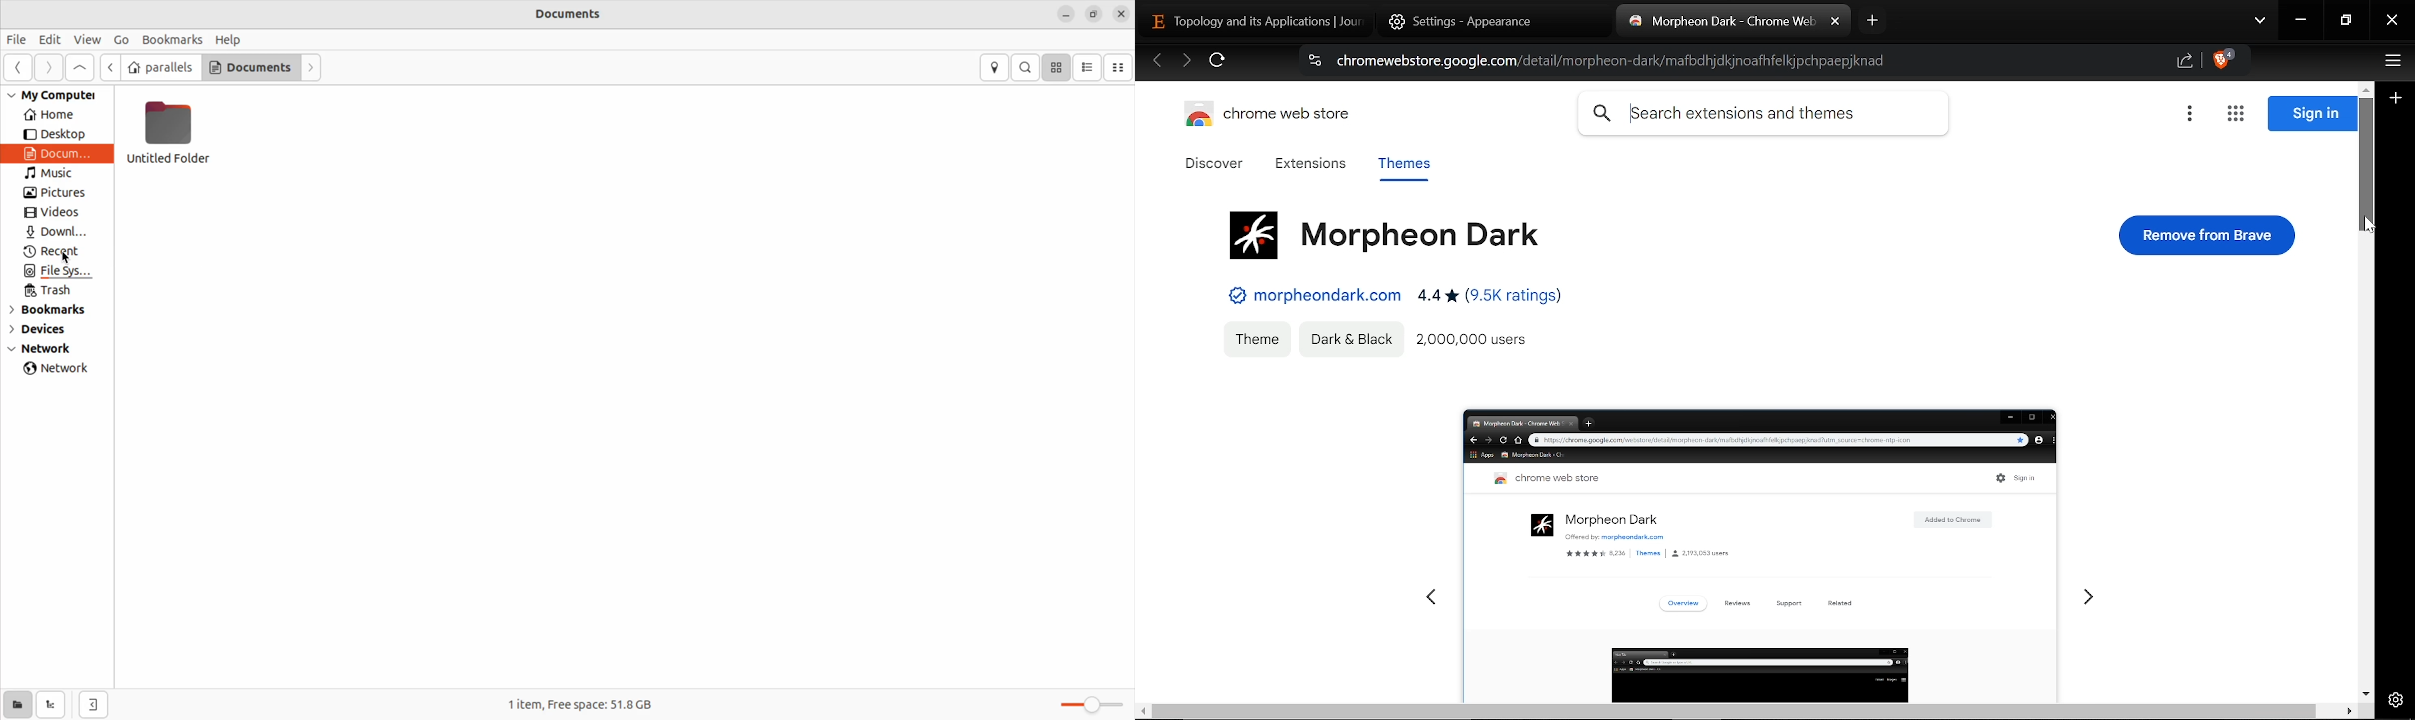  What do you see at coordinates (1350, 338) in the screenshot?
I see `Apearences` at bounding box center [1350, 338].